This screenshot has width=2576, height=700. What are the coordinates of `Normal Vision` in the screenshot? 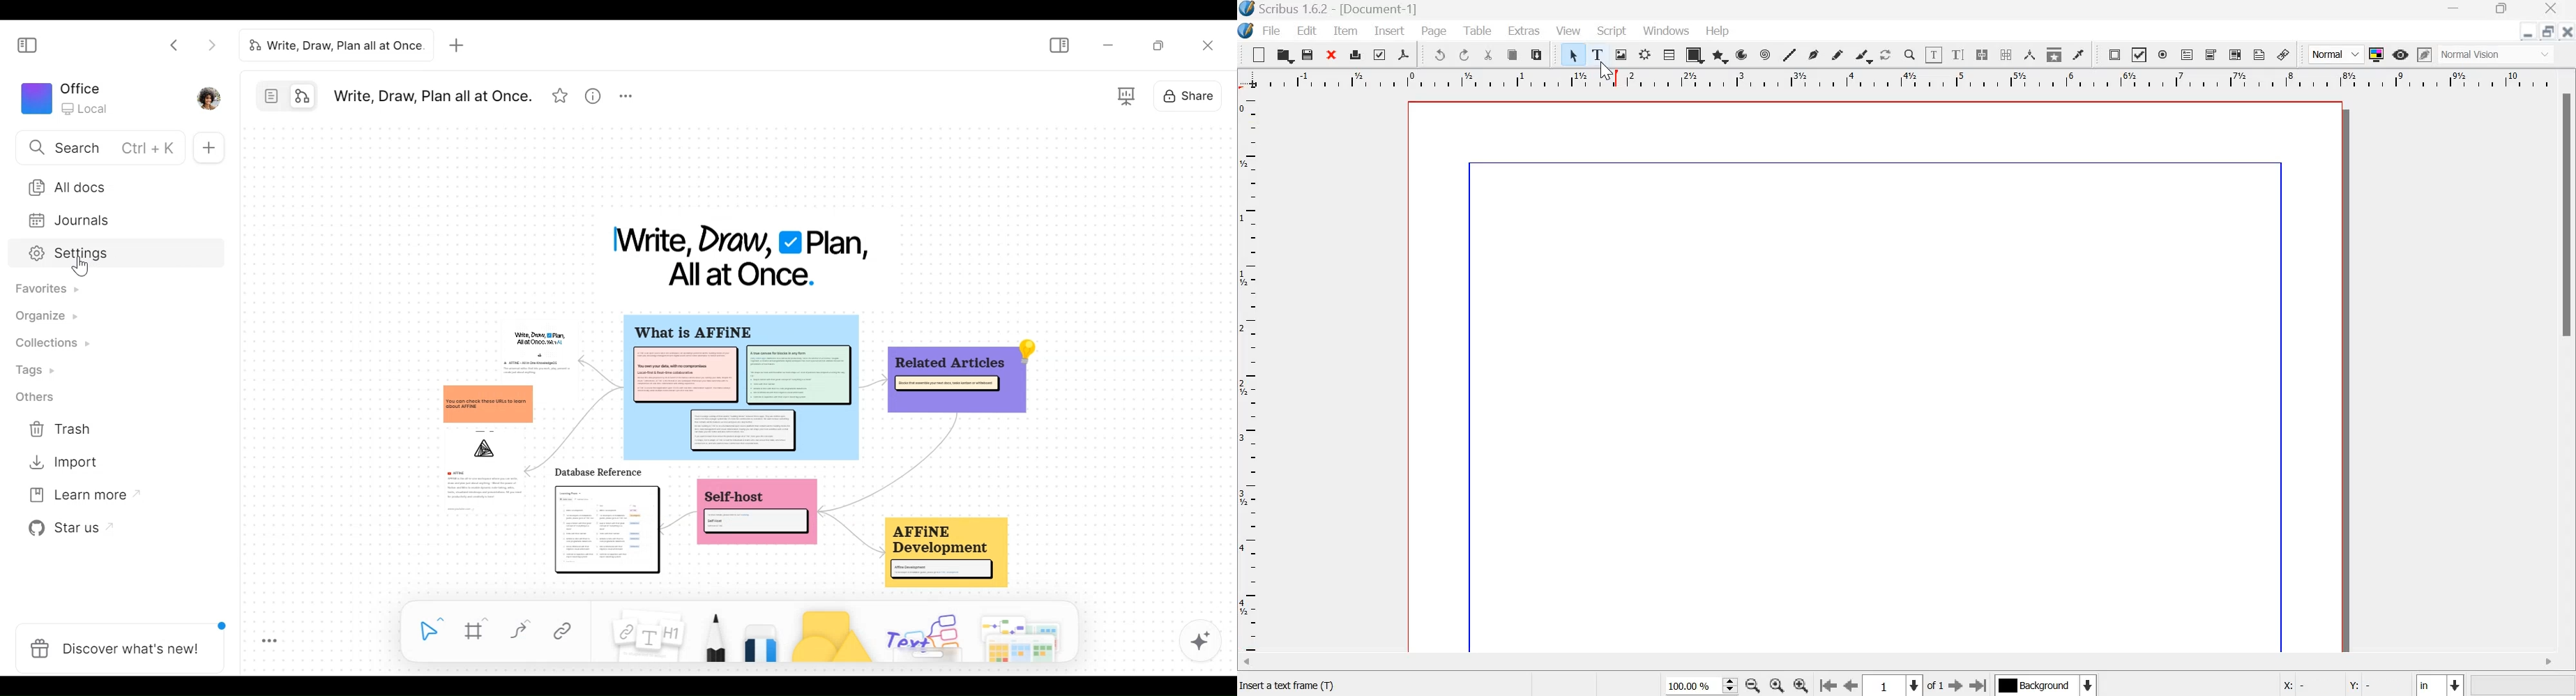 It's located at (2498, 54).